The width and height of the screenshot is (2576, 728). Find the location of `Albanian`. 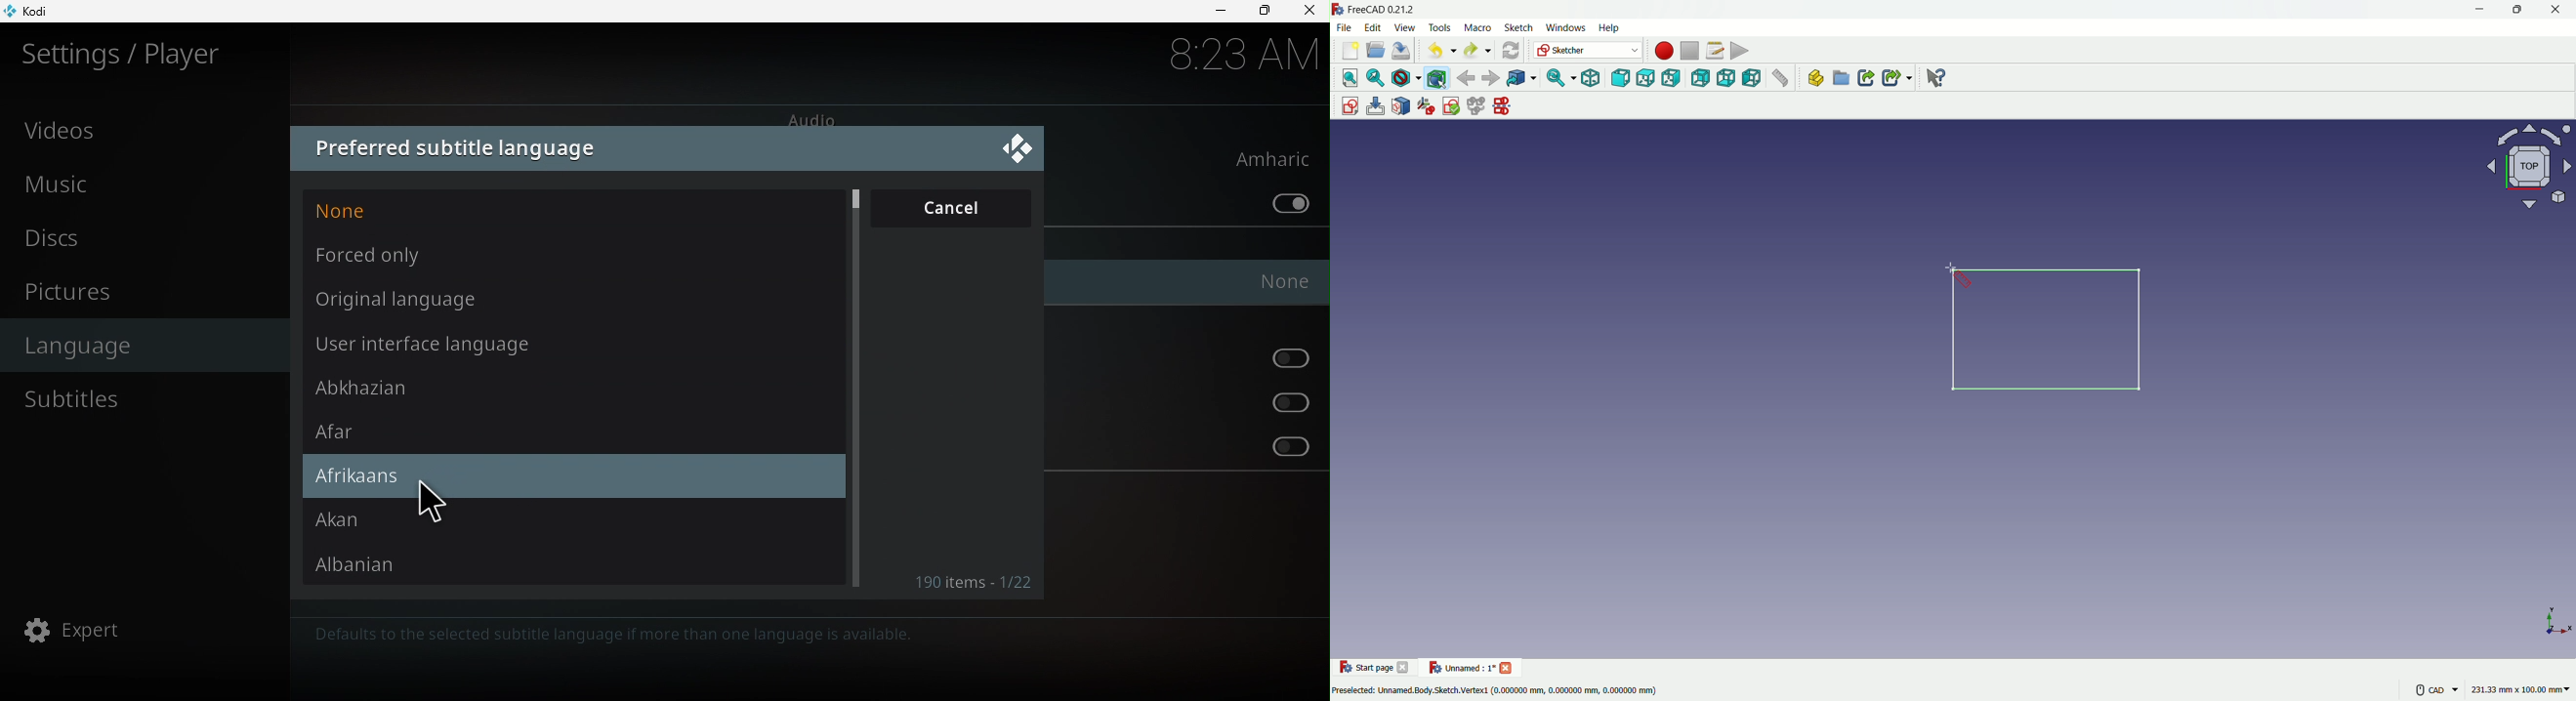

Albanian is located at coordinates (568, 565).